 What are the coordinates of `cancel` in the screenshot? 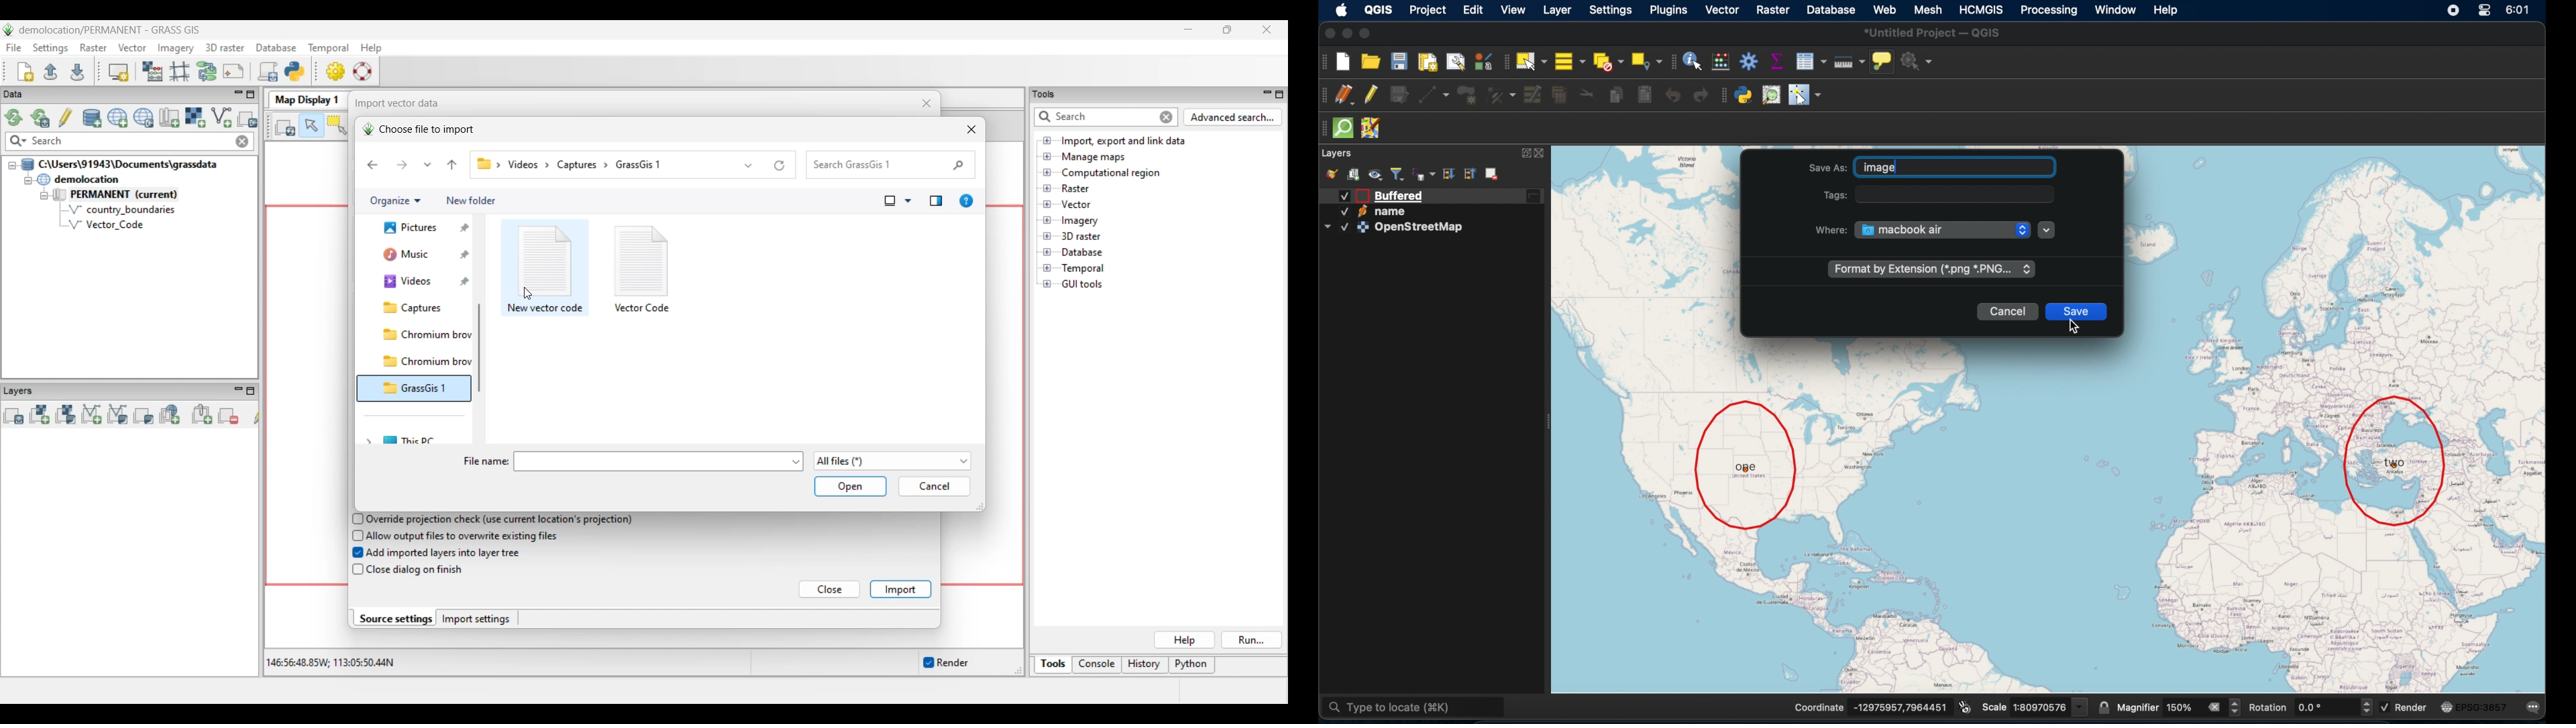 It's located at (2010, 312).